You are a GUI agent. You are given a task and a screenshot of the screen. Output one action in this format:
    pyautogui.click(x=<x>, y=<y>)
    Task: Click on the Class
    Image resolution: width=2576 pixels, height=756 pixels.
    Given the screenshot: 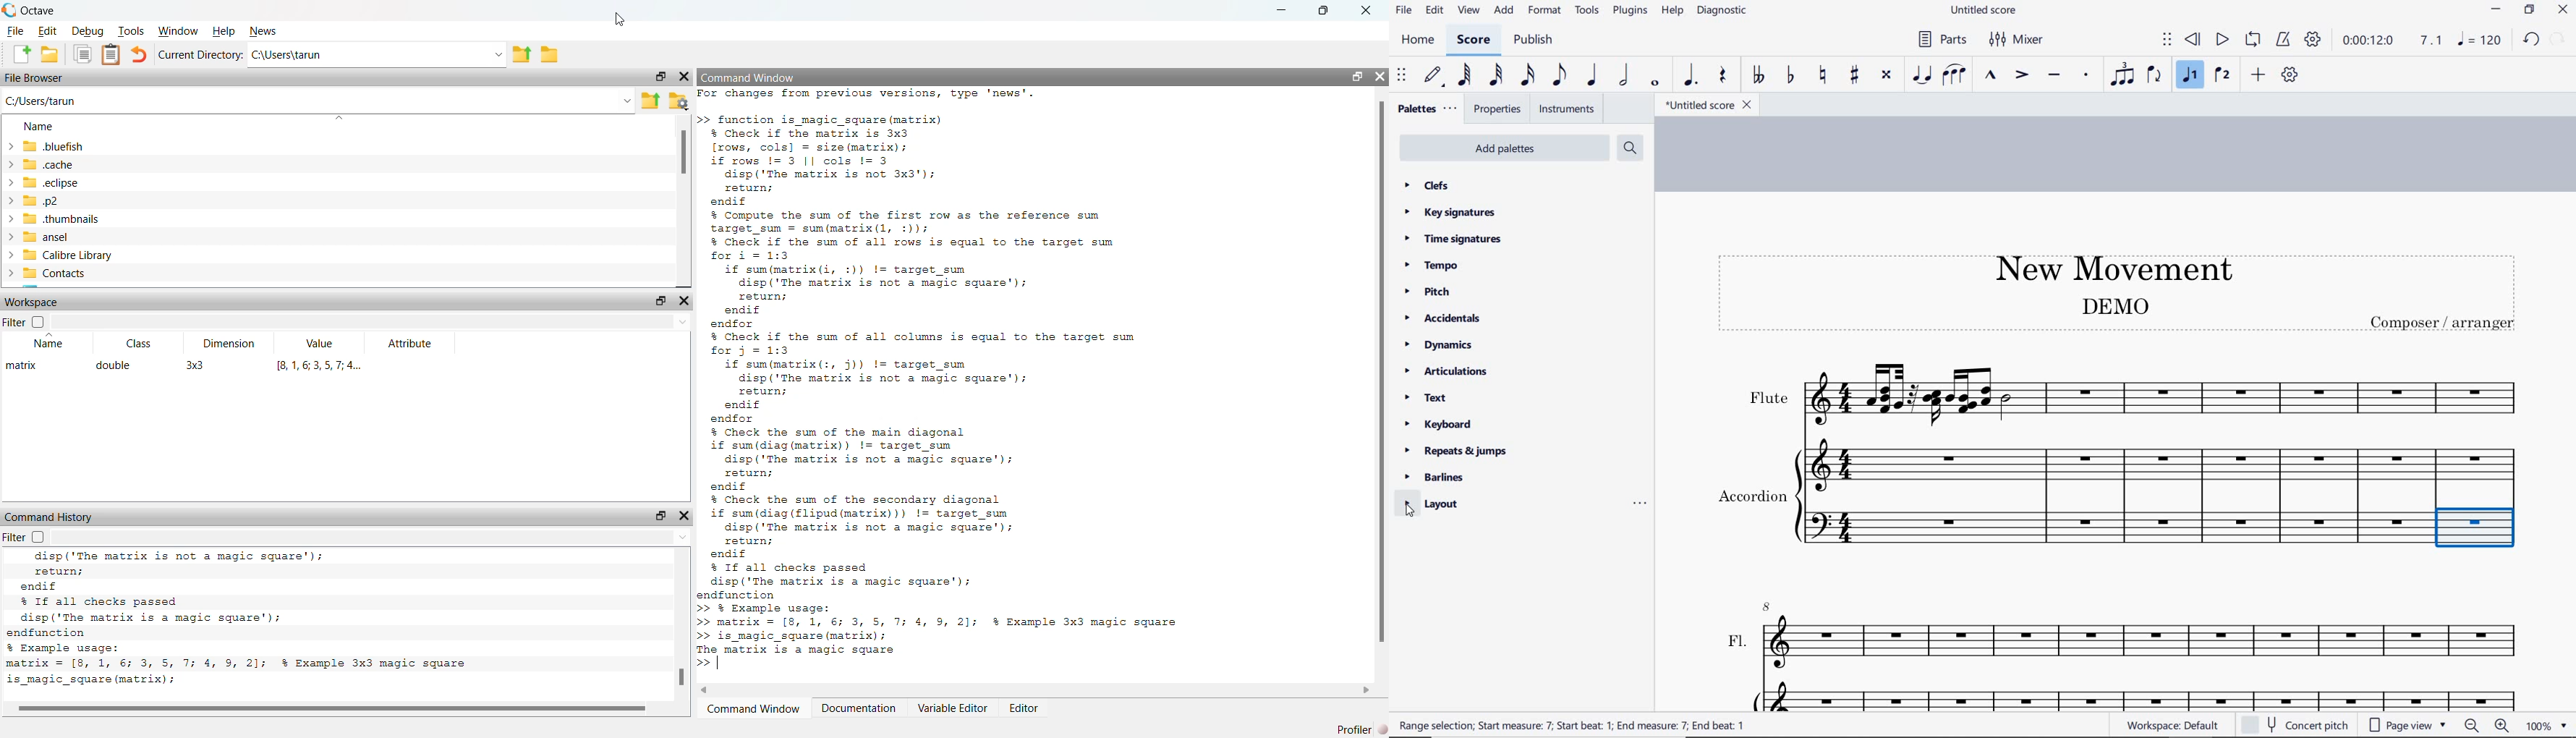 What is the action you would take?
    pyautogui.click(x=140, y=344)
    